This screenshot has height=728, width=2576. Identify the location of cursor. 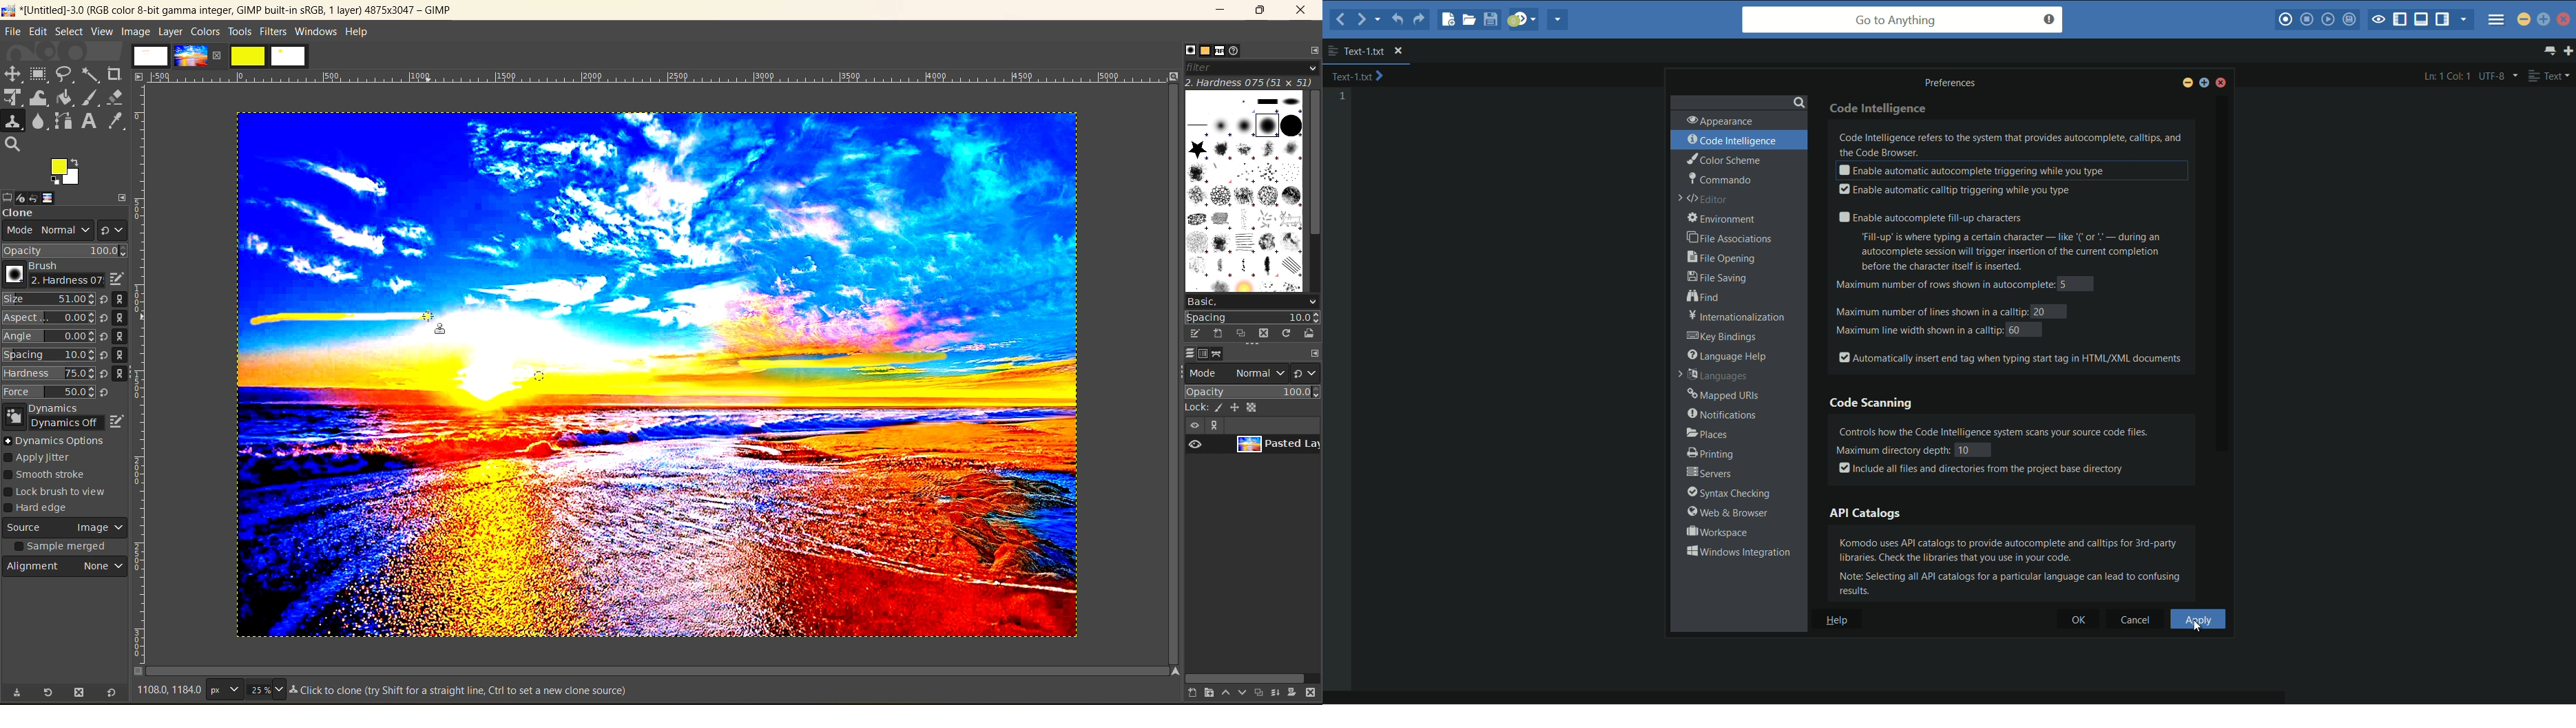
(2197, 625).